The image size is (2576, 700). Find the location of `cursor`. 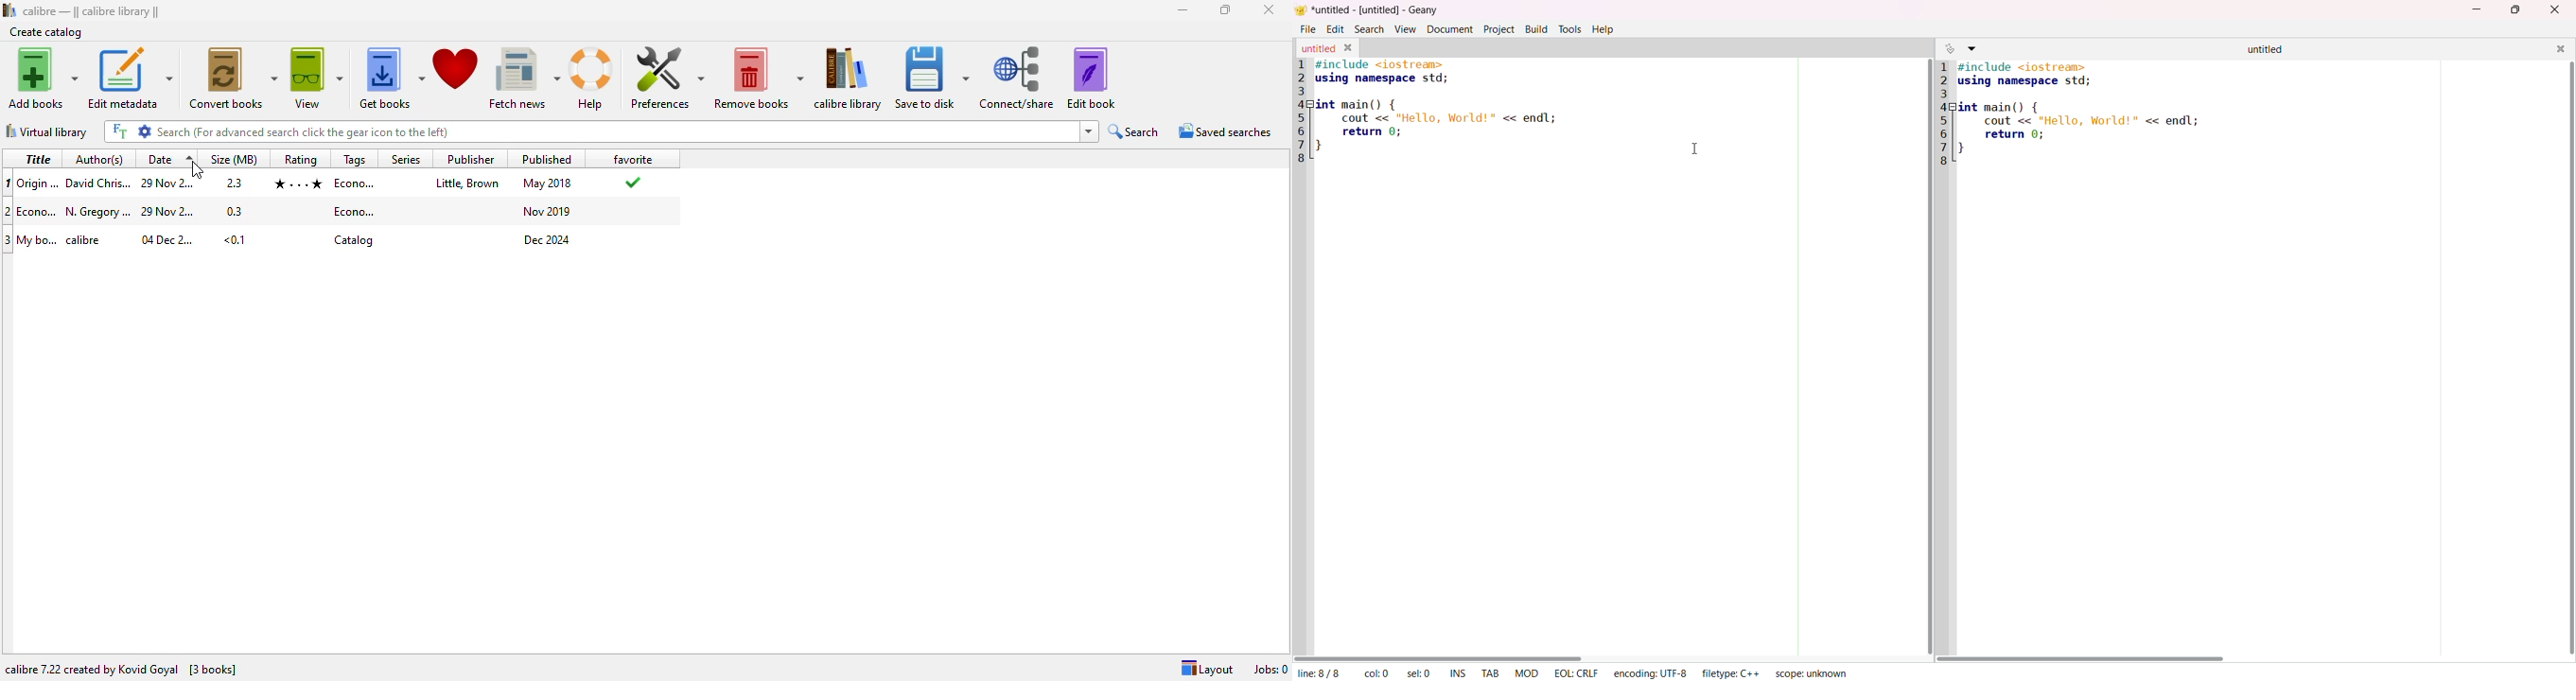

cursor is located at coordinates (198, 171).